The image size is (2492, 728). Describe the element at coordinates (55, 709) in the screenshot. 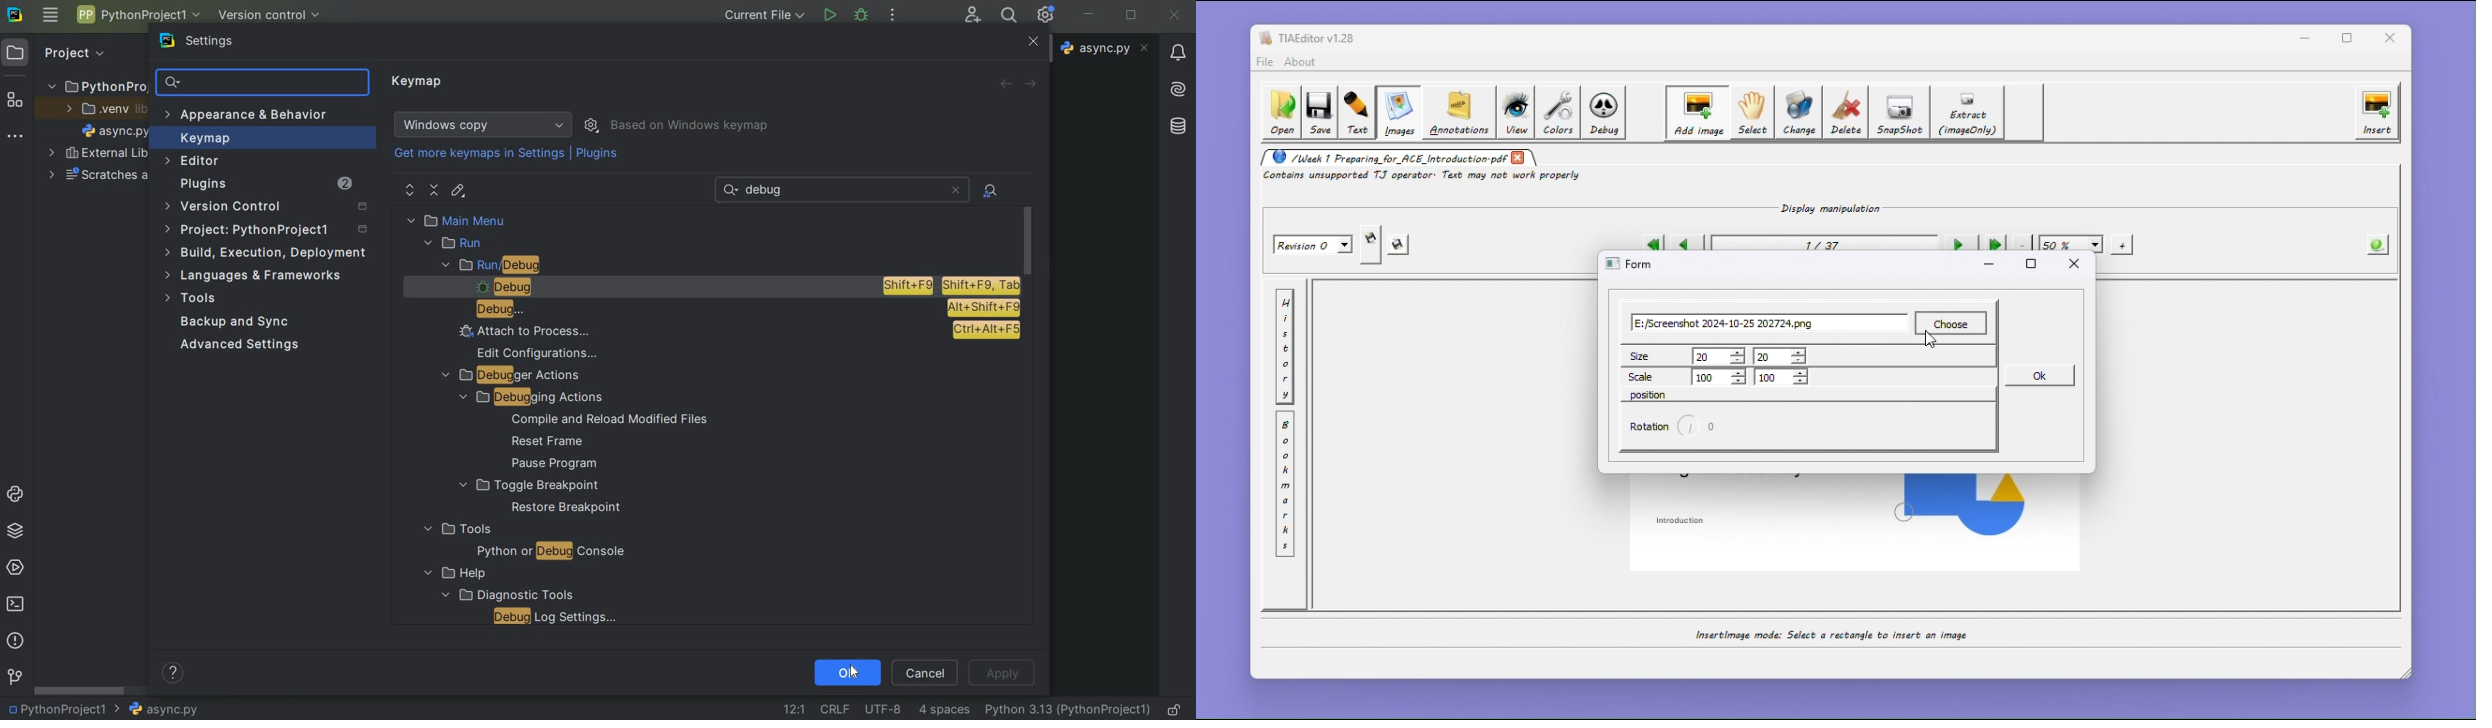

I see `project name` at that location.